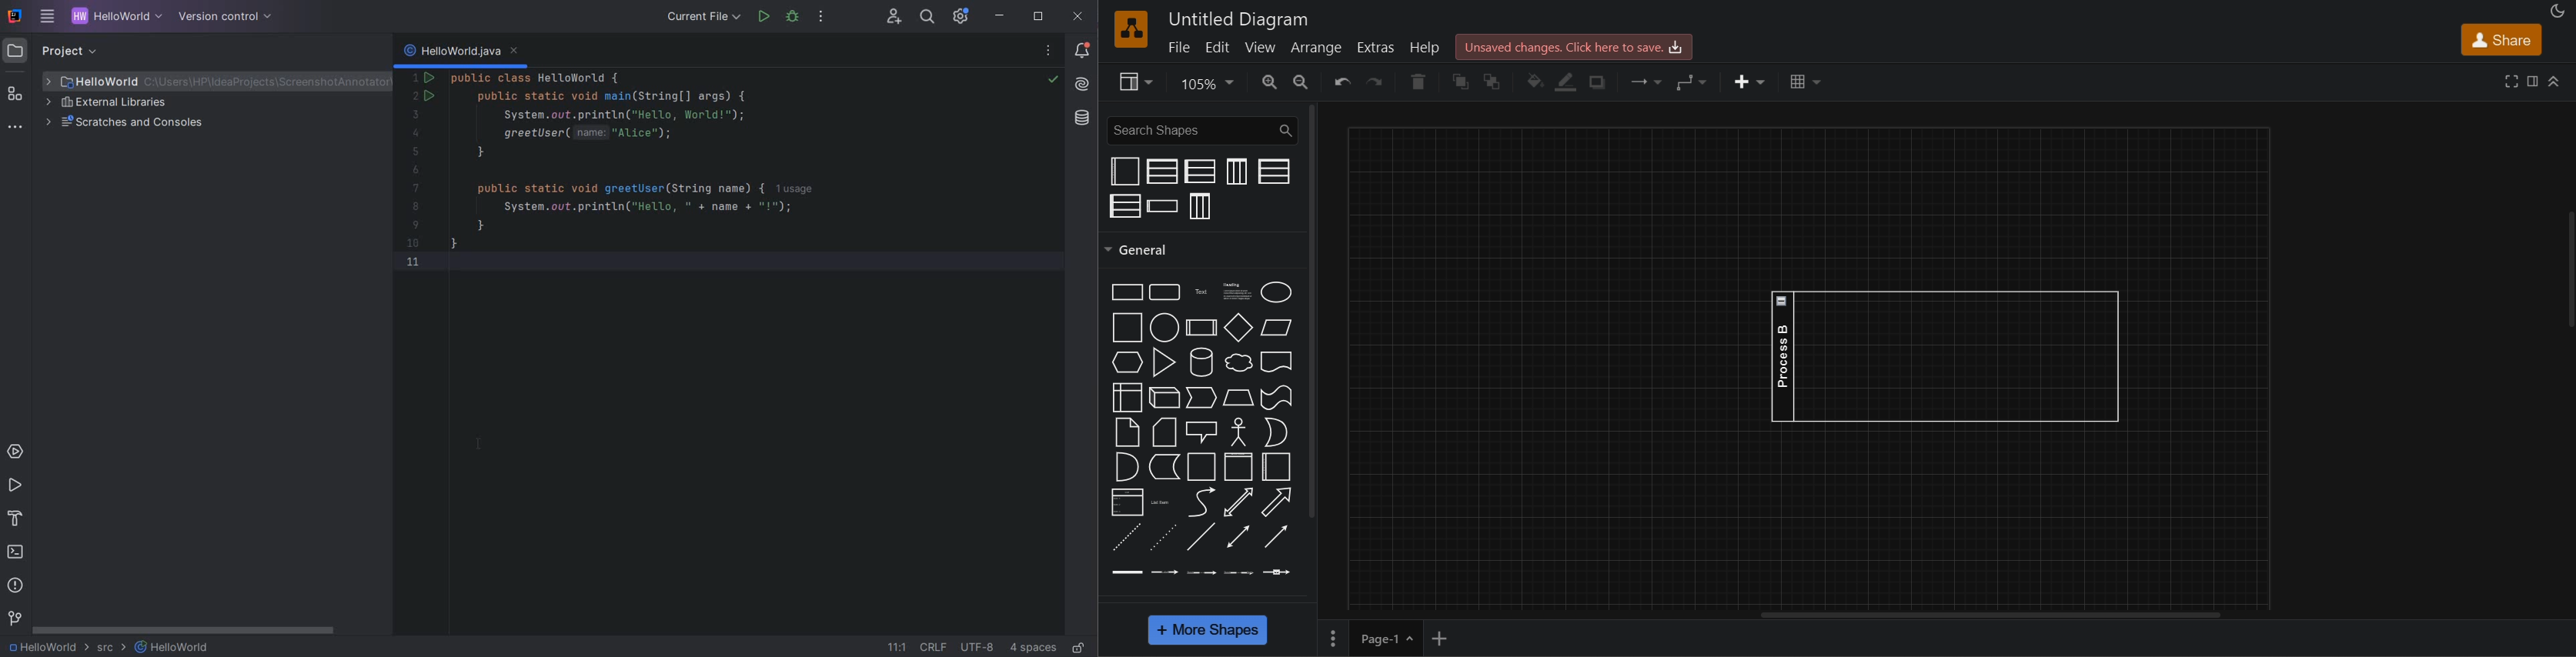  What do you see at coordinates (1182, 46) in the screenshot?
I see `file` at bounding box center [1182, 46].